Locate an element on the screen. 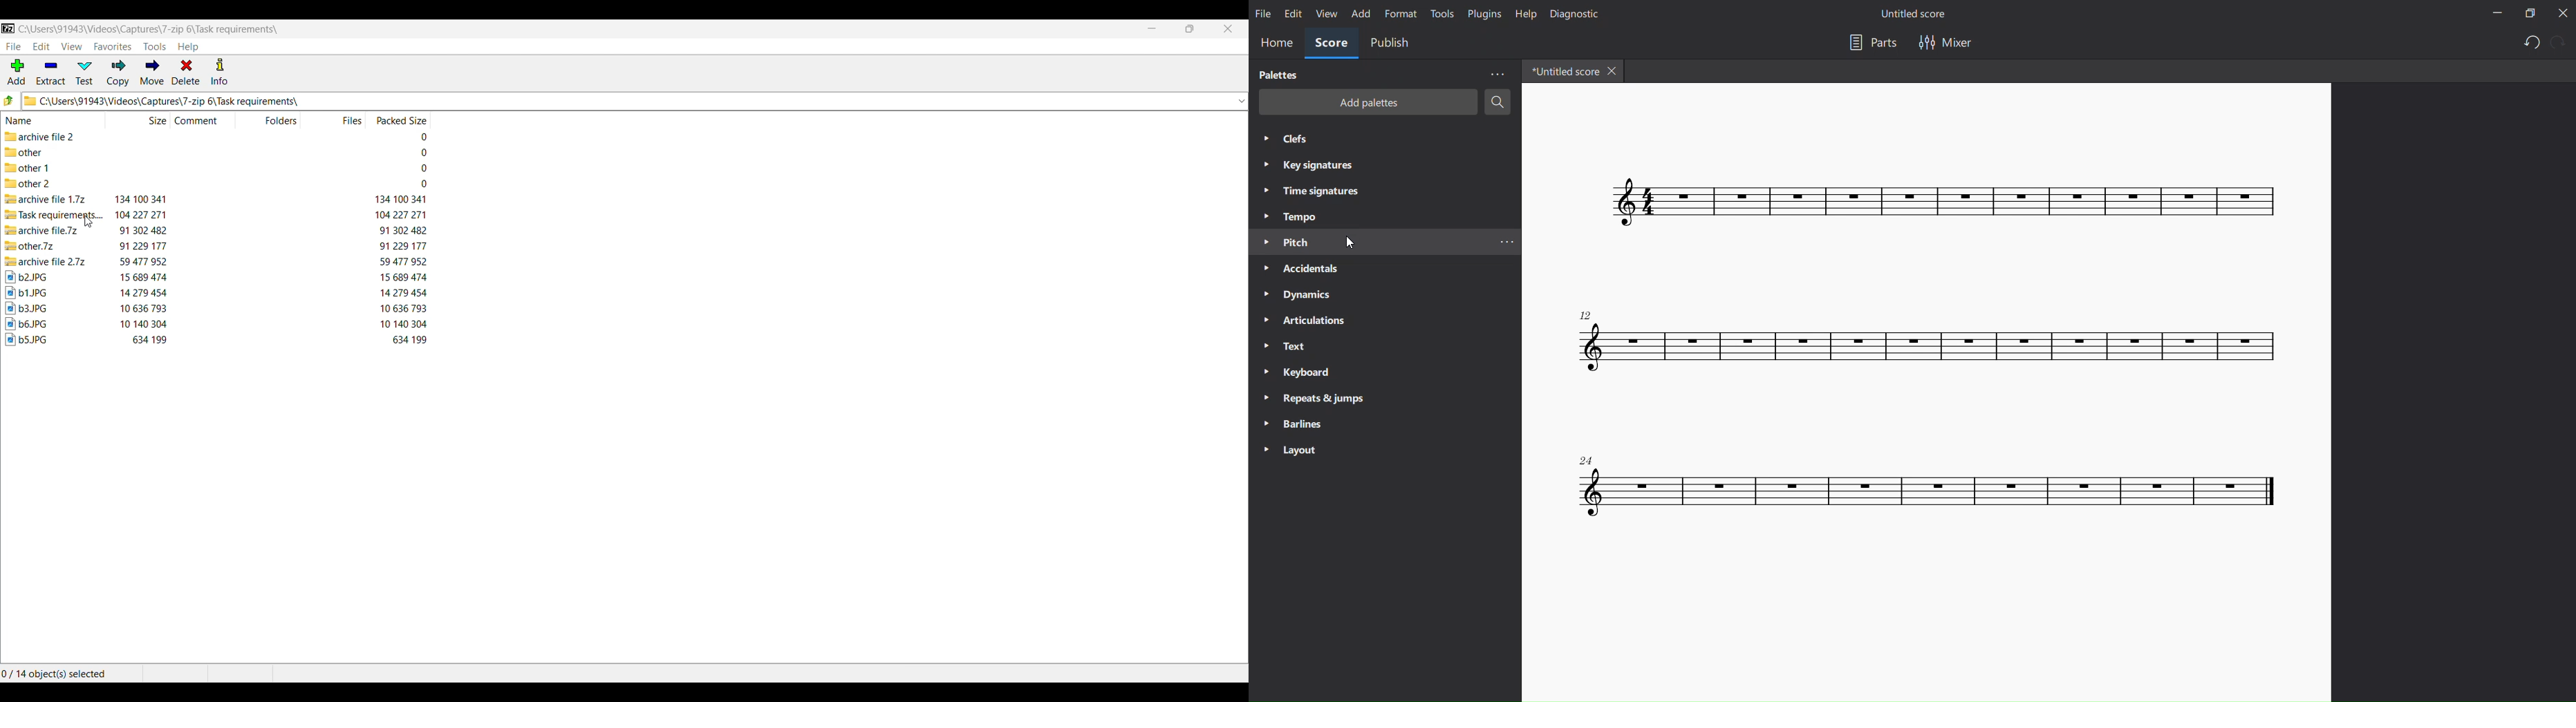 This screenshot has width=2576, height=728. packed size is located at coordinates (398, 307).